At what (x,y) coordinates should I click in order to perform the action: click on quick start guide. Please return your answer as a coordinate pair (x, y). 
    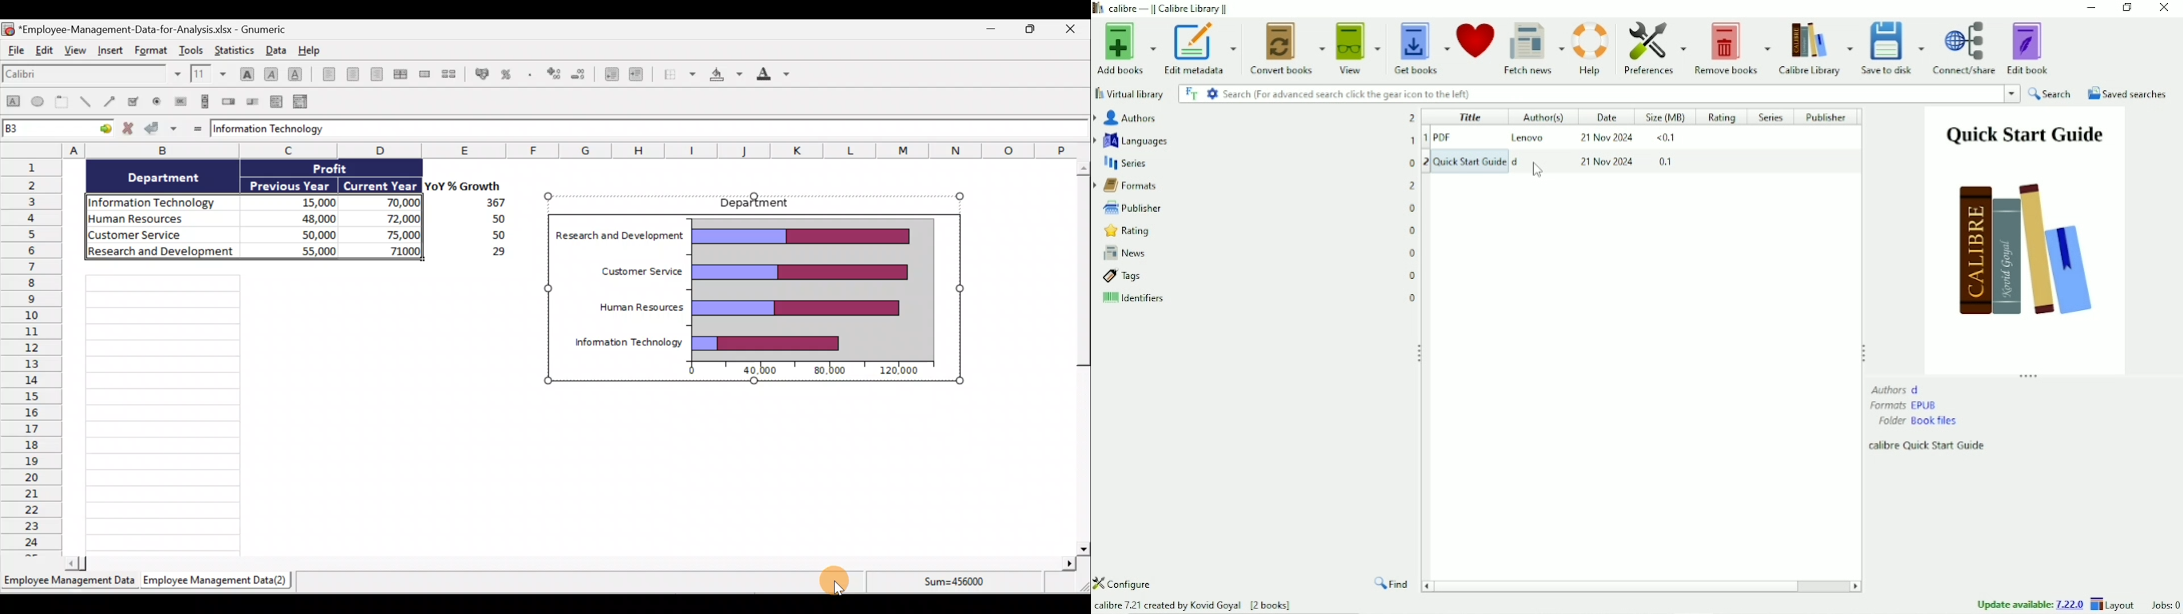
    Looking at the image, I should click on (1490, 160).